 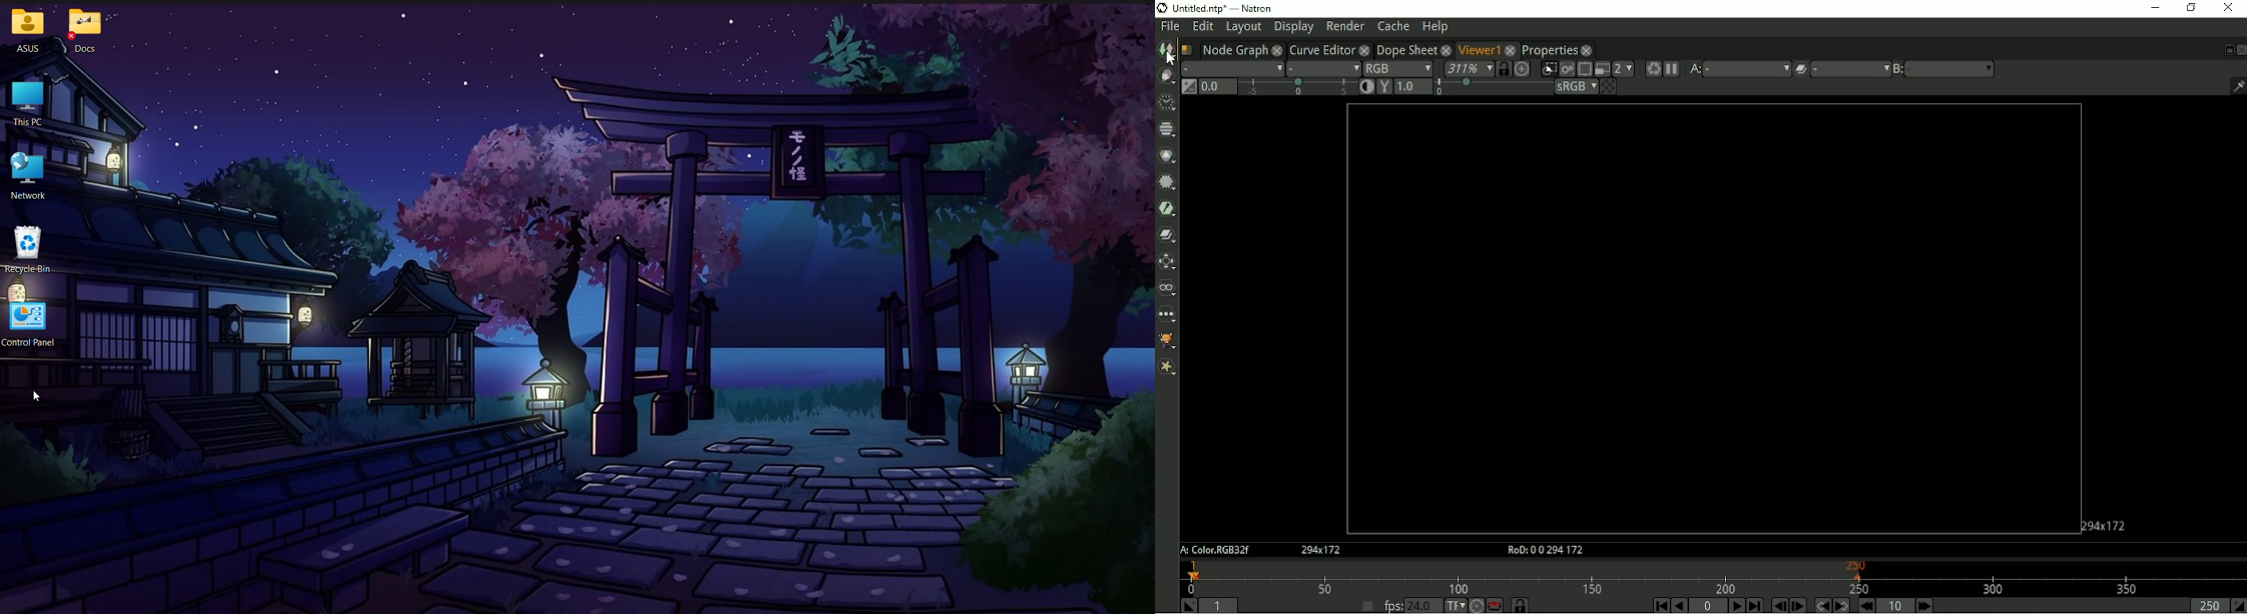 What do you see at coordinates (1436, 26) in the screenshot?
I see `Help` at bounding box center [1436, 26].